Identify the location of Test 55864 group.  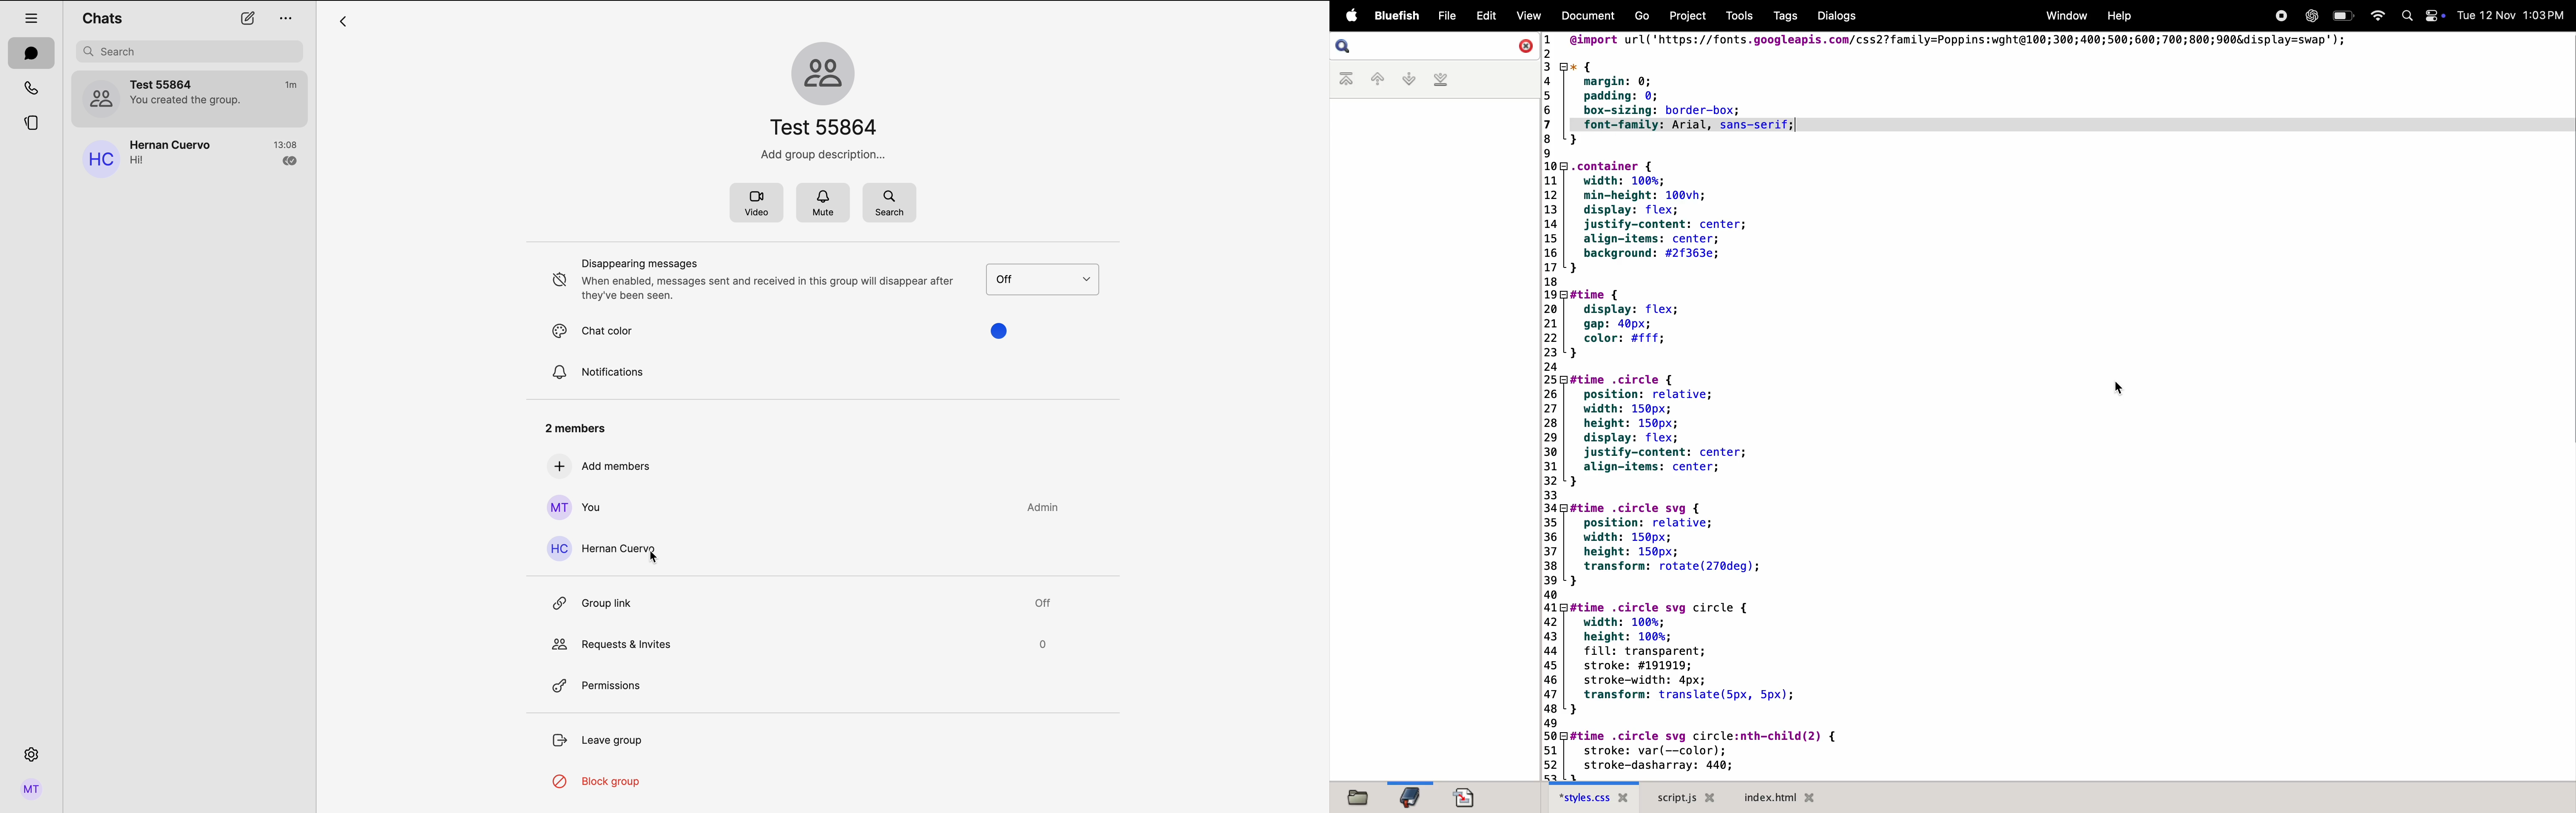
(191, 99).